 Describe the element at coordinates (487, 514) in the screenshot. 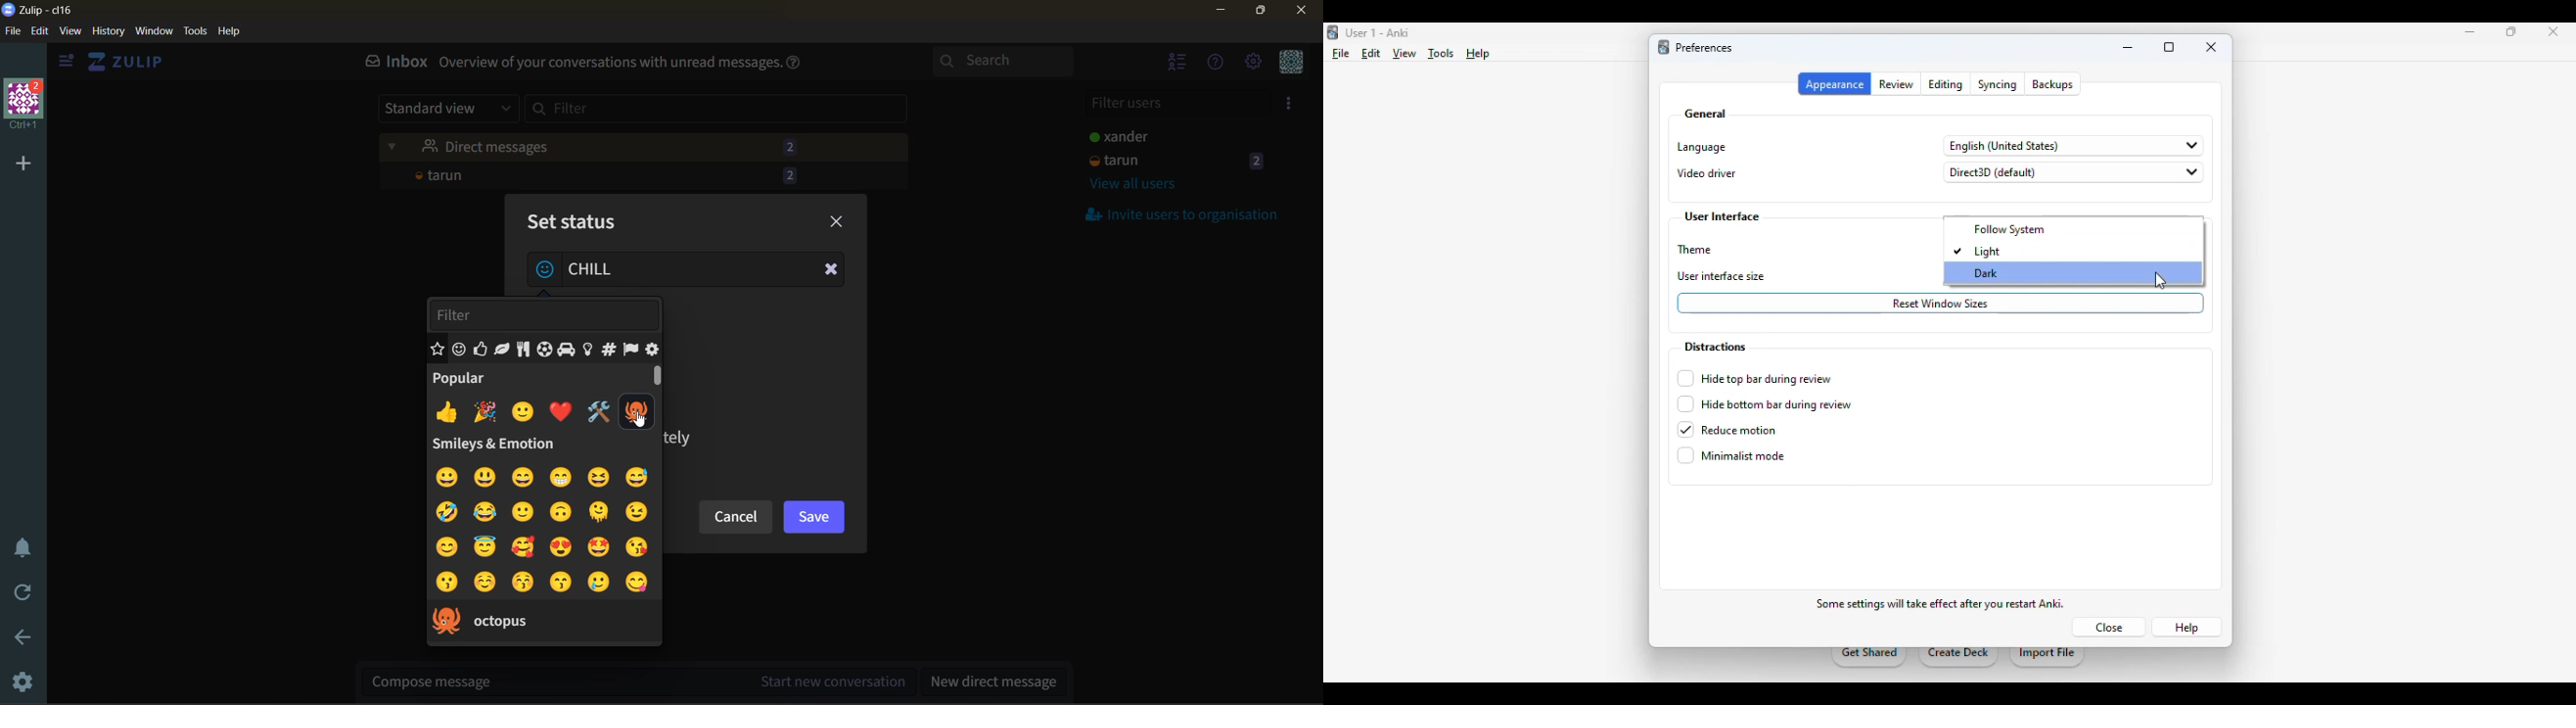

I see `emoji` at that location.